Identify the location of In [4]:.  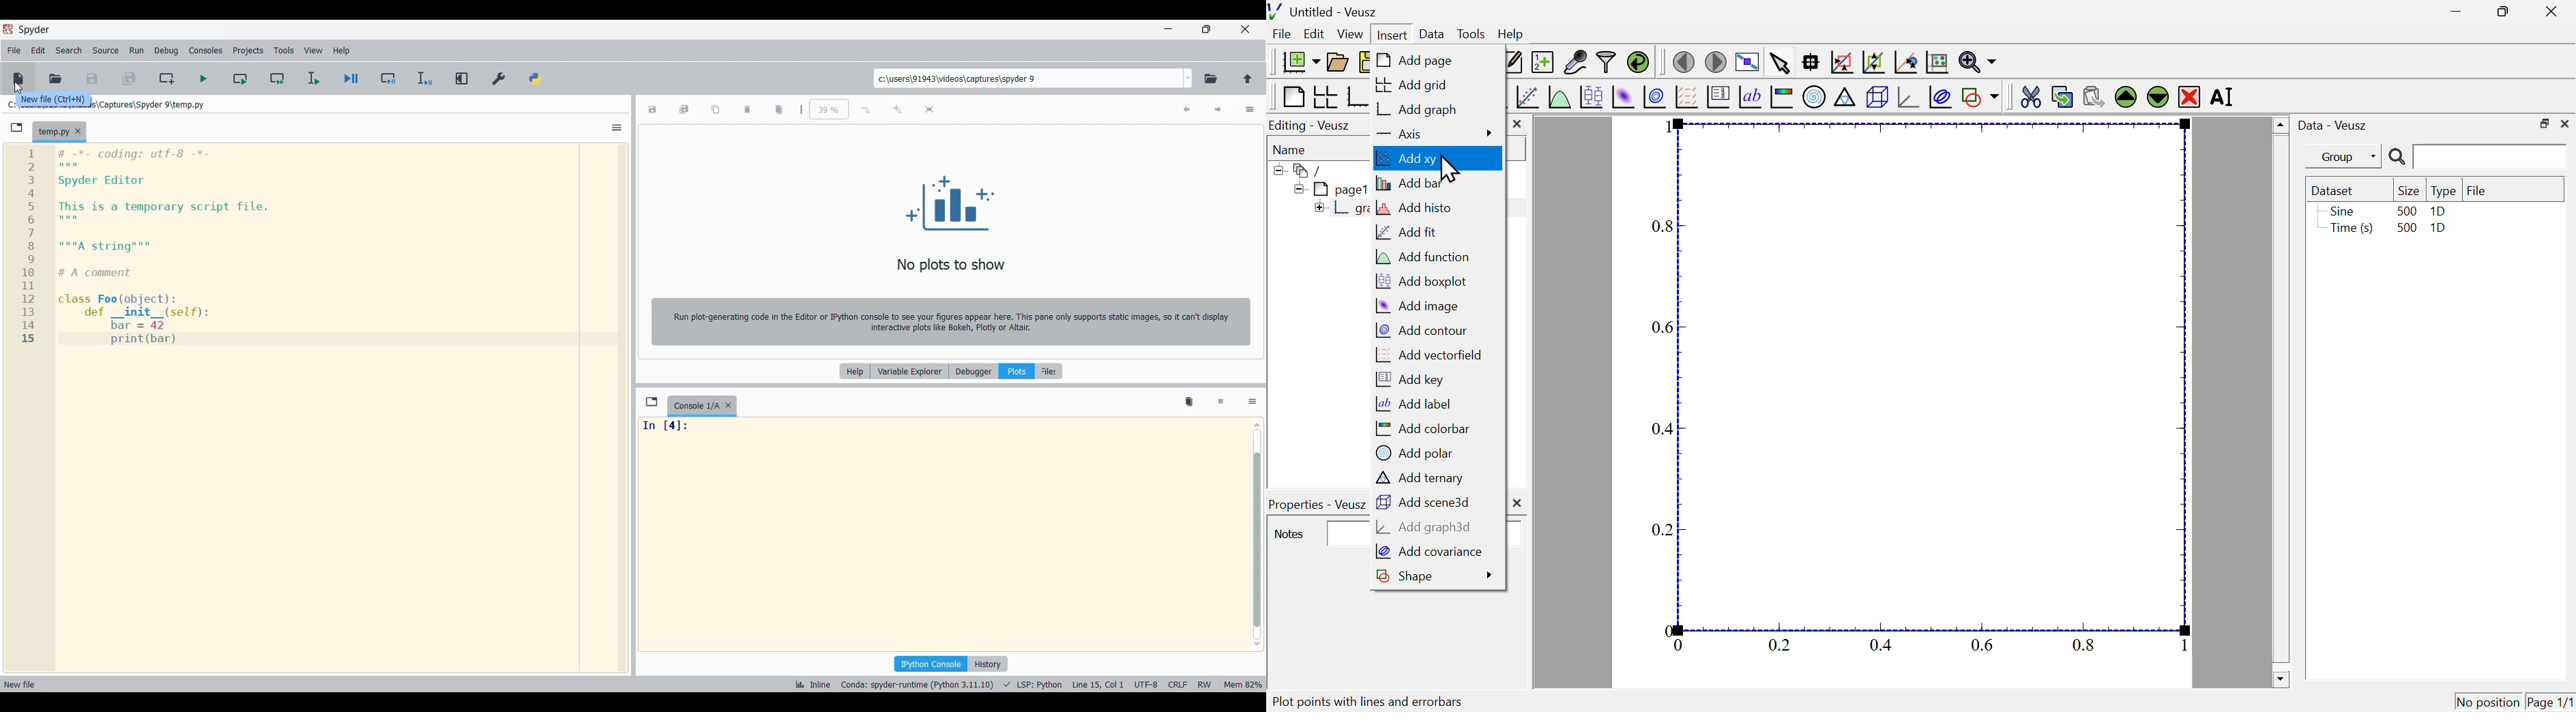
(940, 429).